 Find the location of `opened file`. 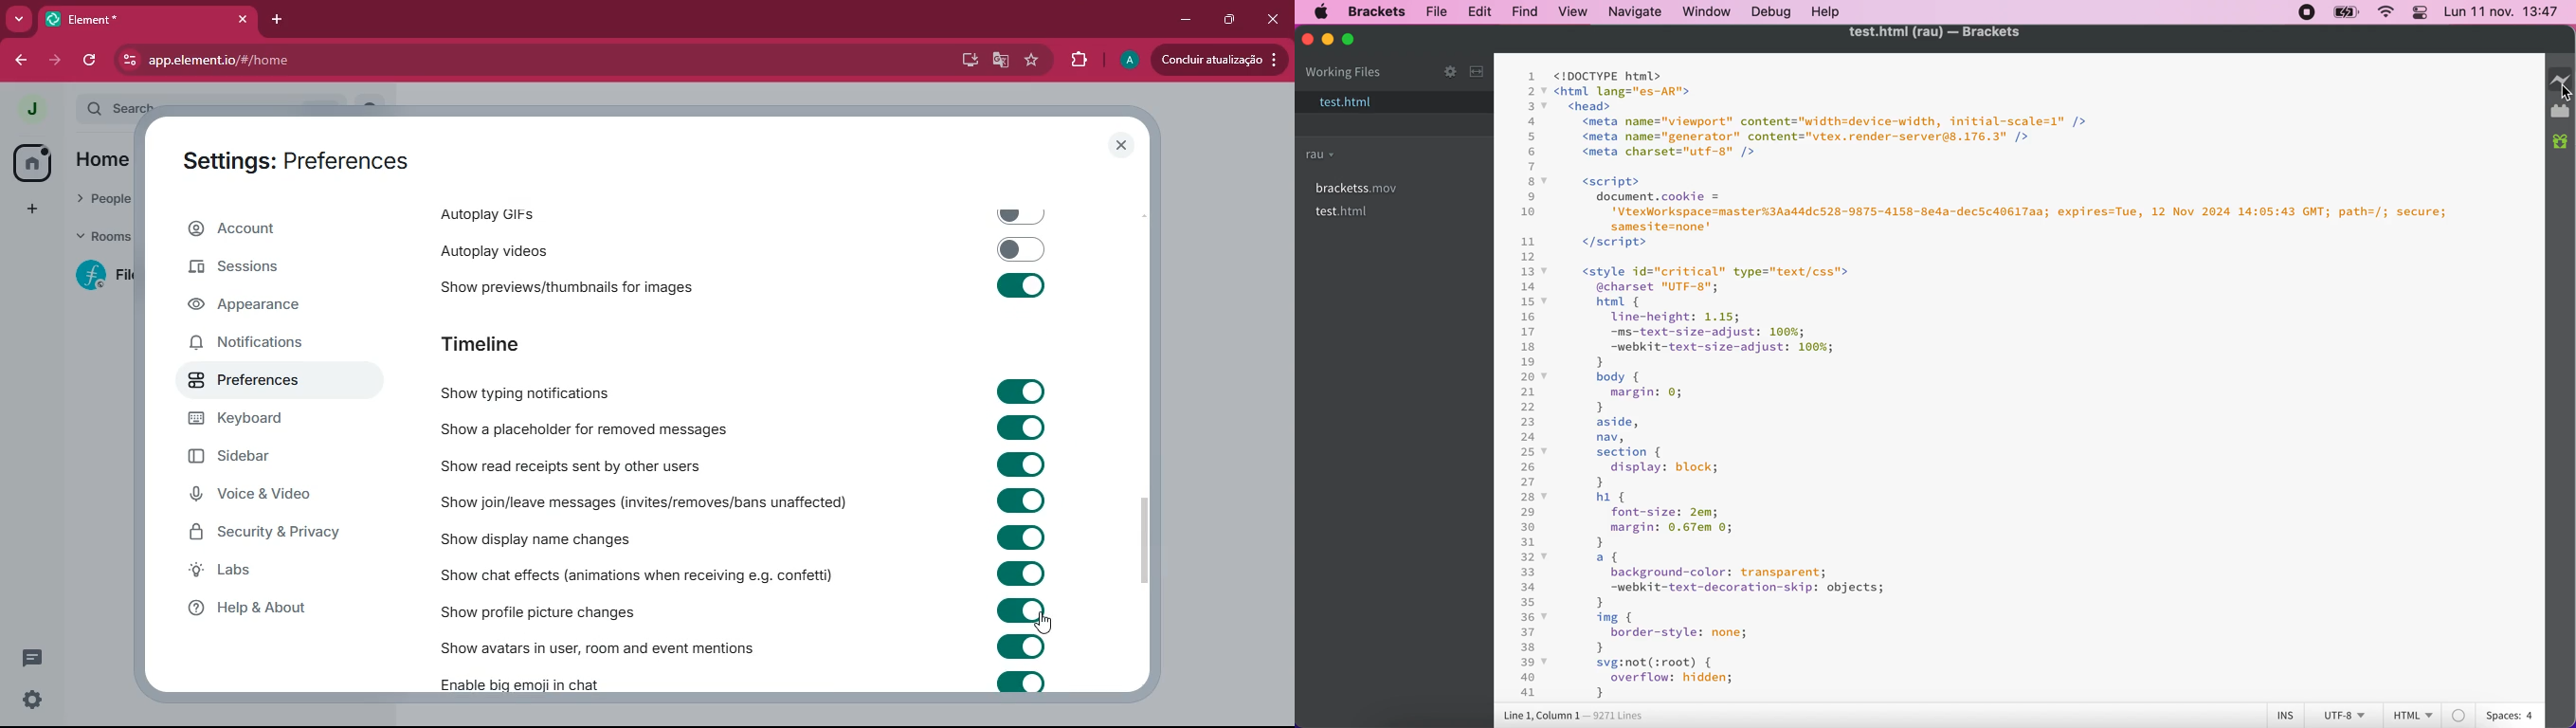

opened file is located at coordinates (2021, 377).